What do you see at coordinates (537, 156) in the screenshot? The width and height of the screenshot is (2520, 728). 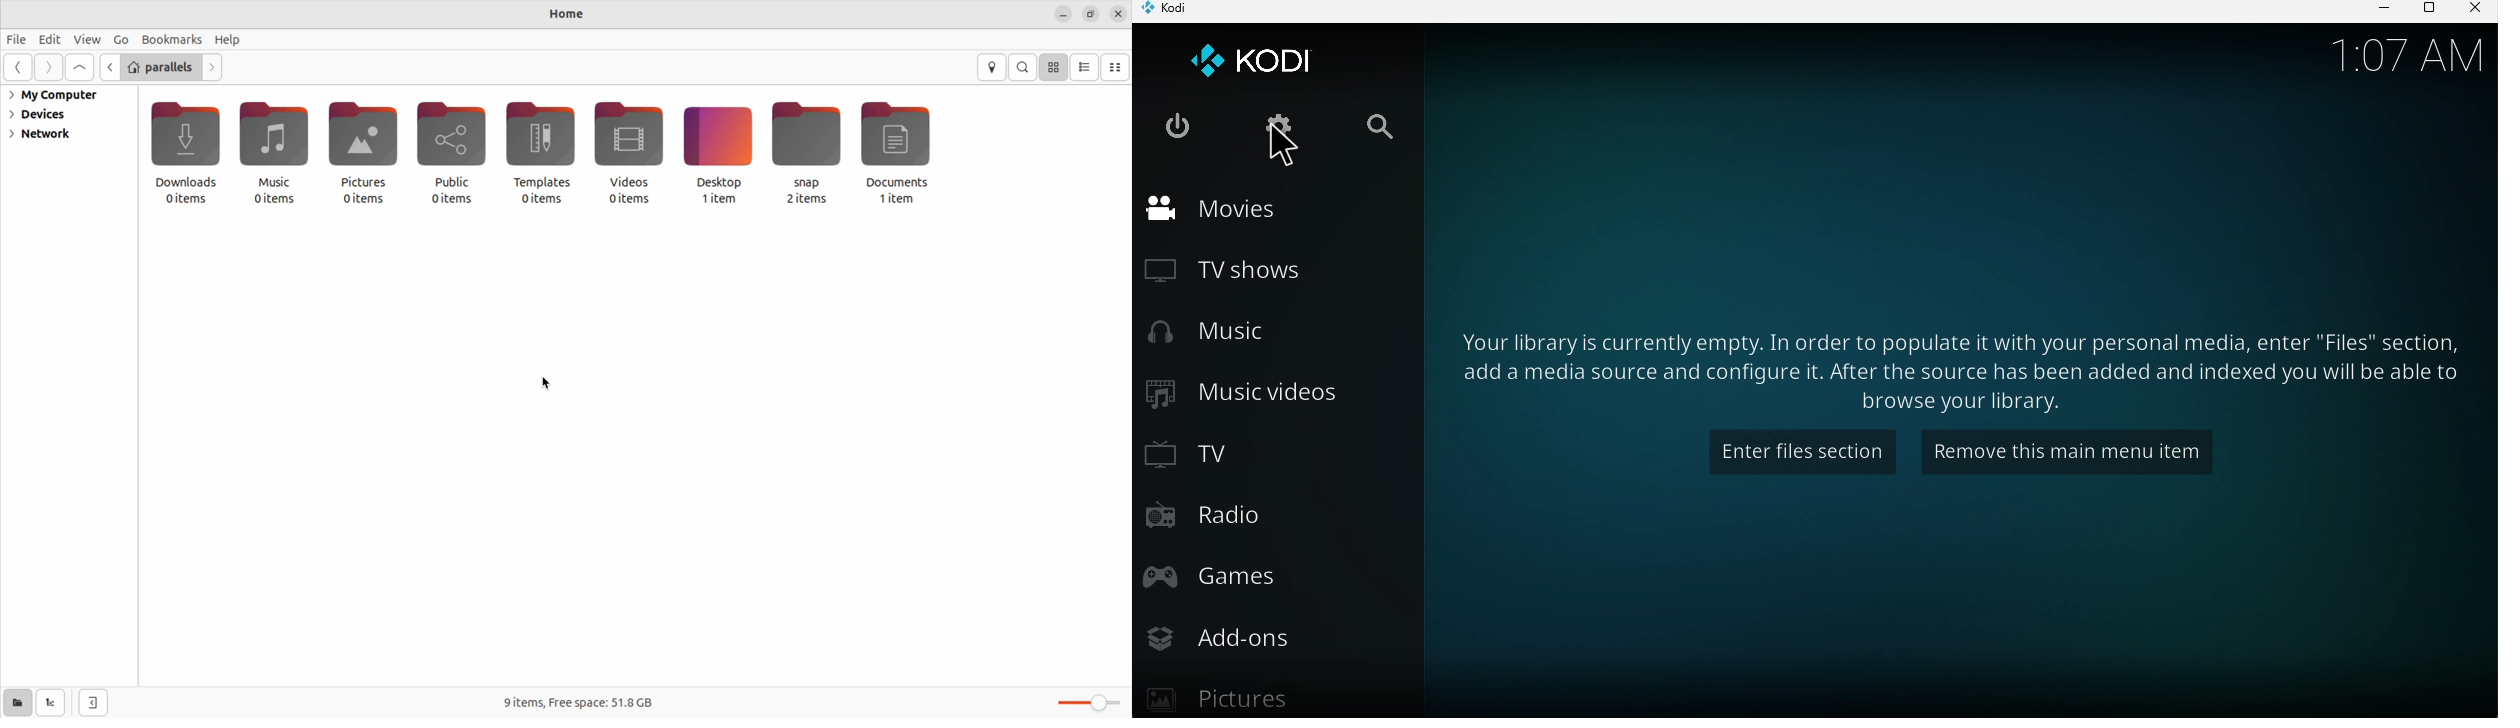 I see `templates 0 items` at bounding box center [537, 156].